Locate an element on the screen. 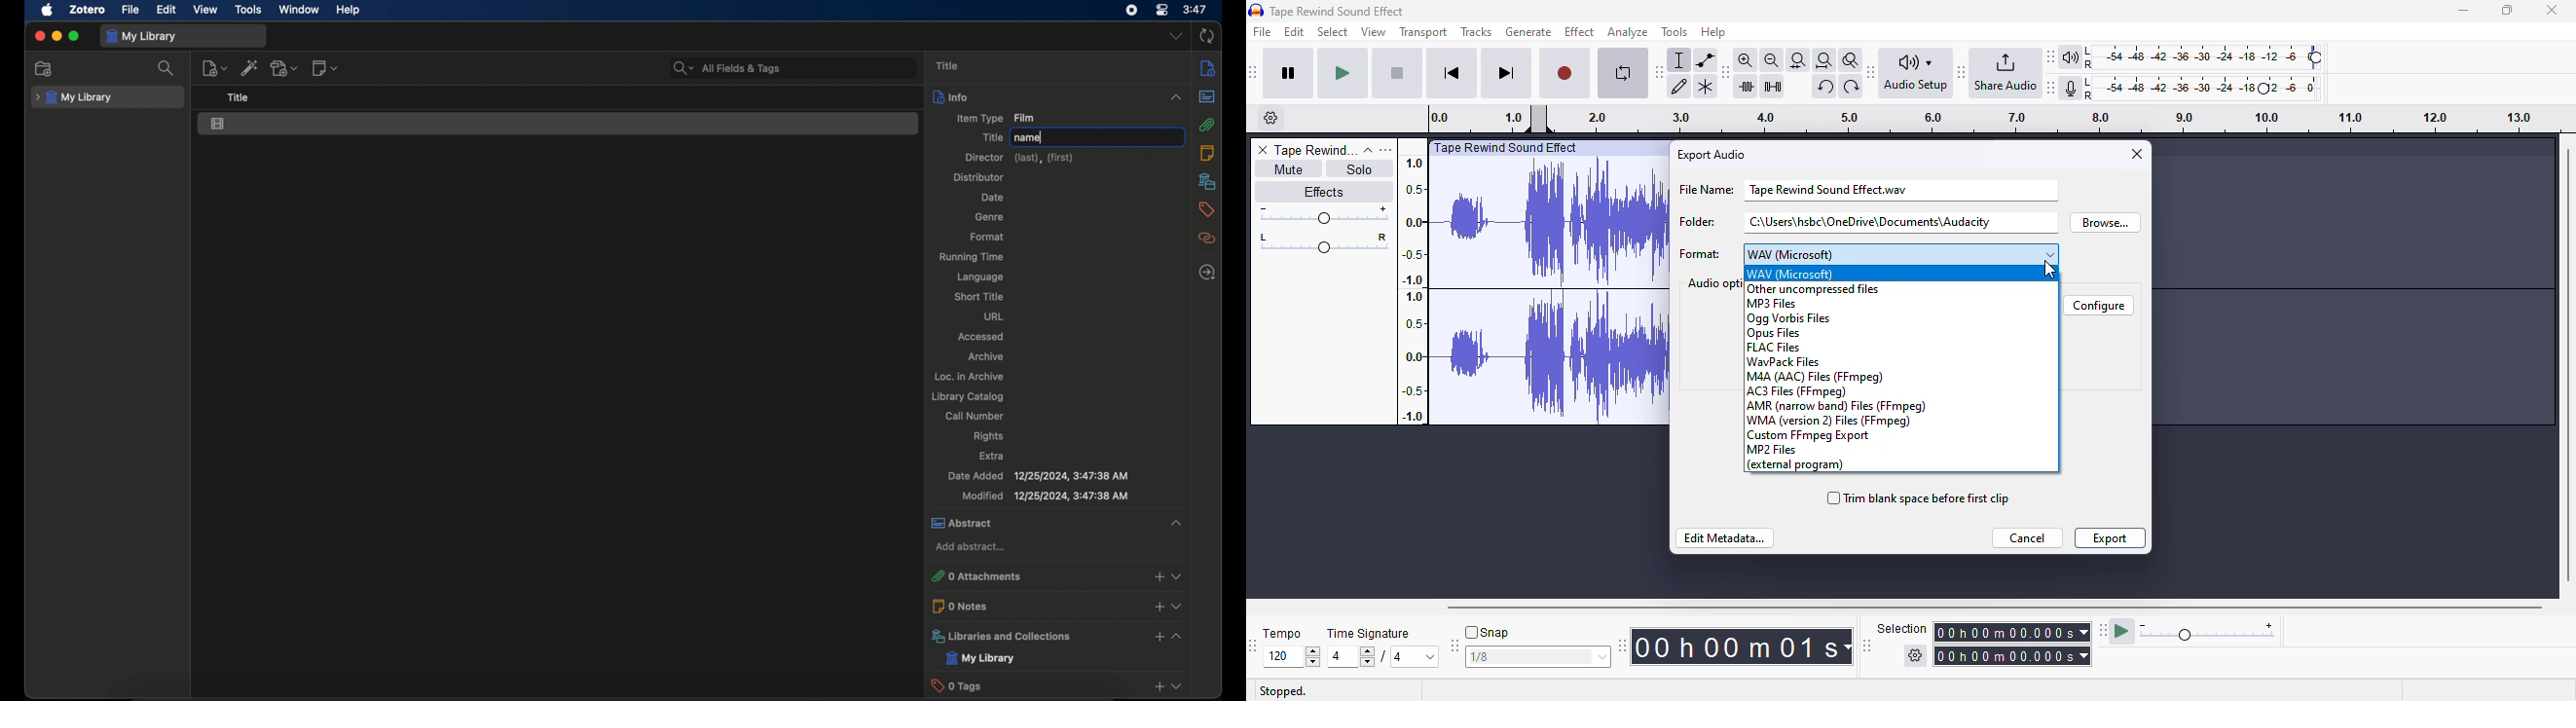 The height and width of the screenshot is (728, 2576). timeline options is located at coordinates (1271, 118).